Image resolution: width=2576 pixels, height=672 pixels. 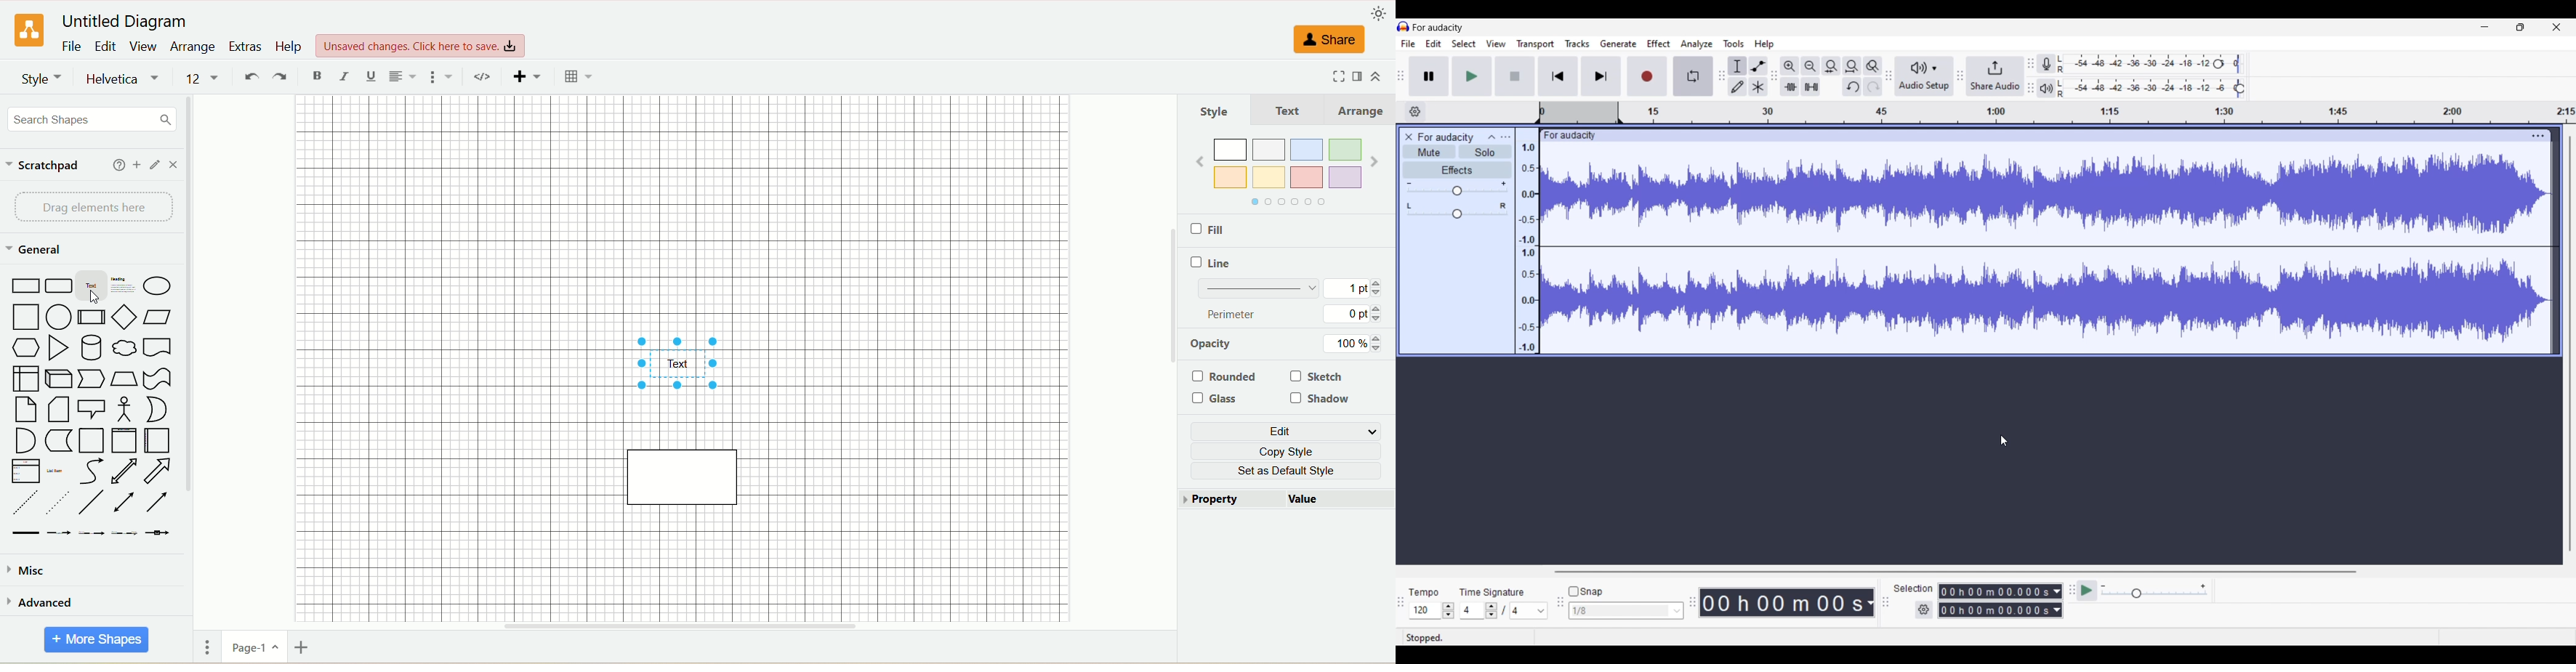 What do you see at coordinates (158, 285) in the screenshot?
I see `circle` at bounding box center [158, 285].